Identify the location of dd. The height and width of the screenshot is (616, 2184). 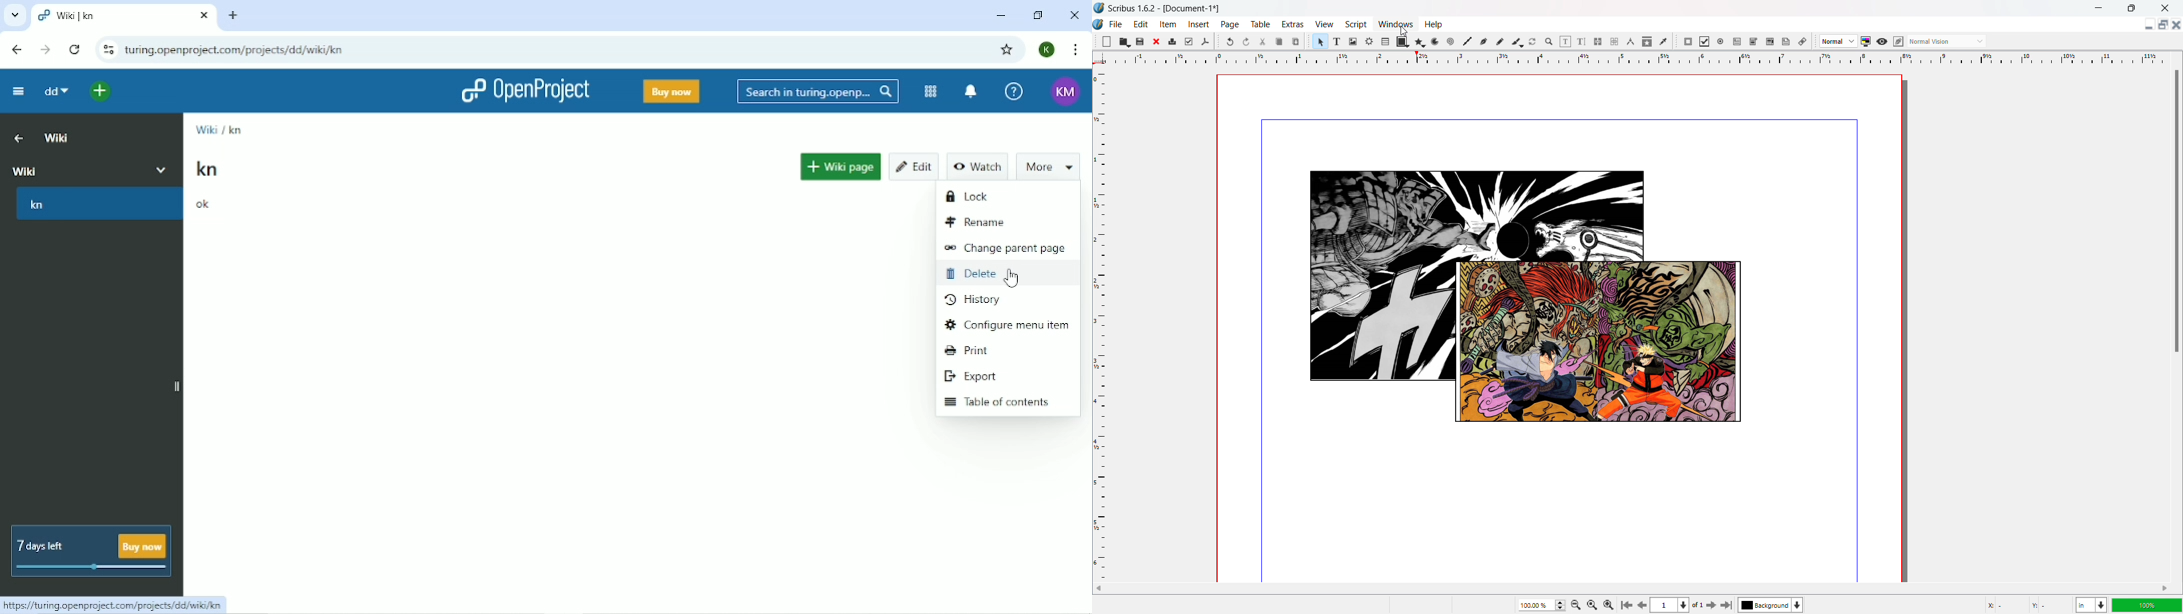
(55, 93).